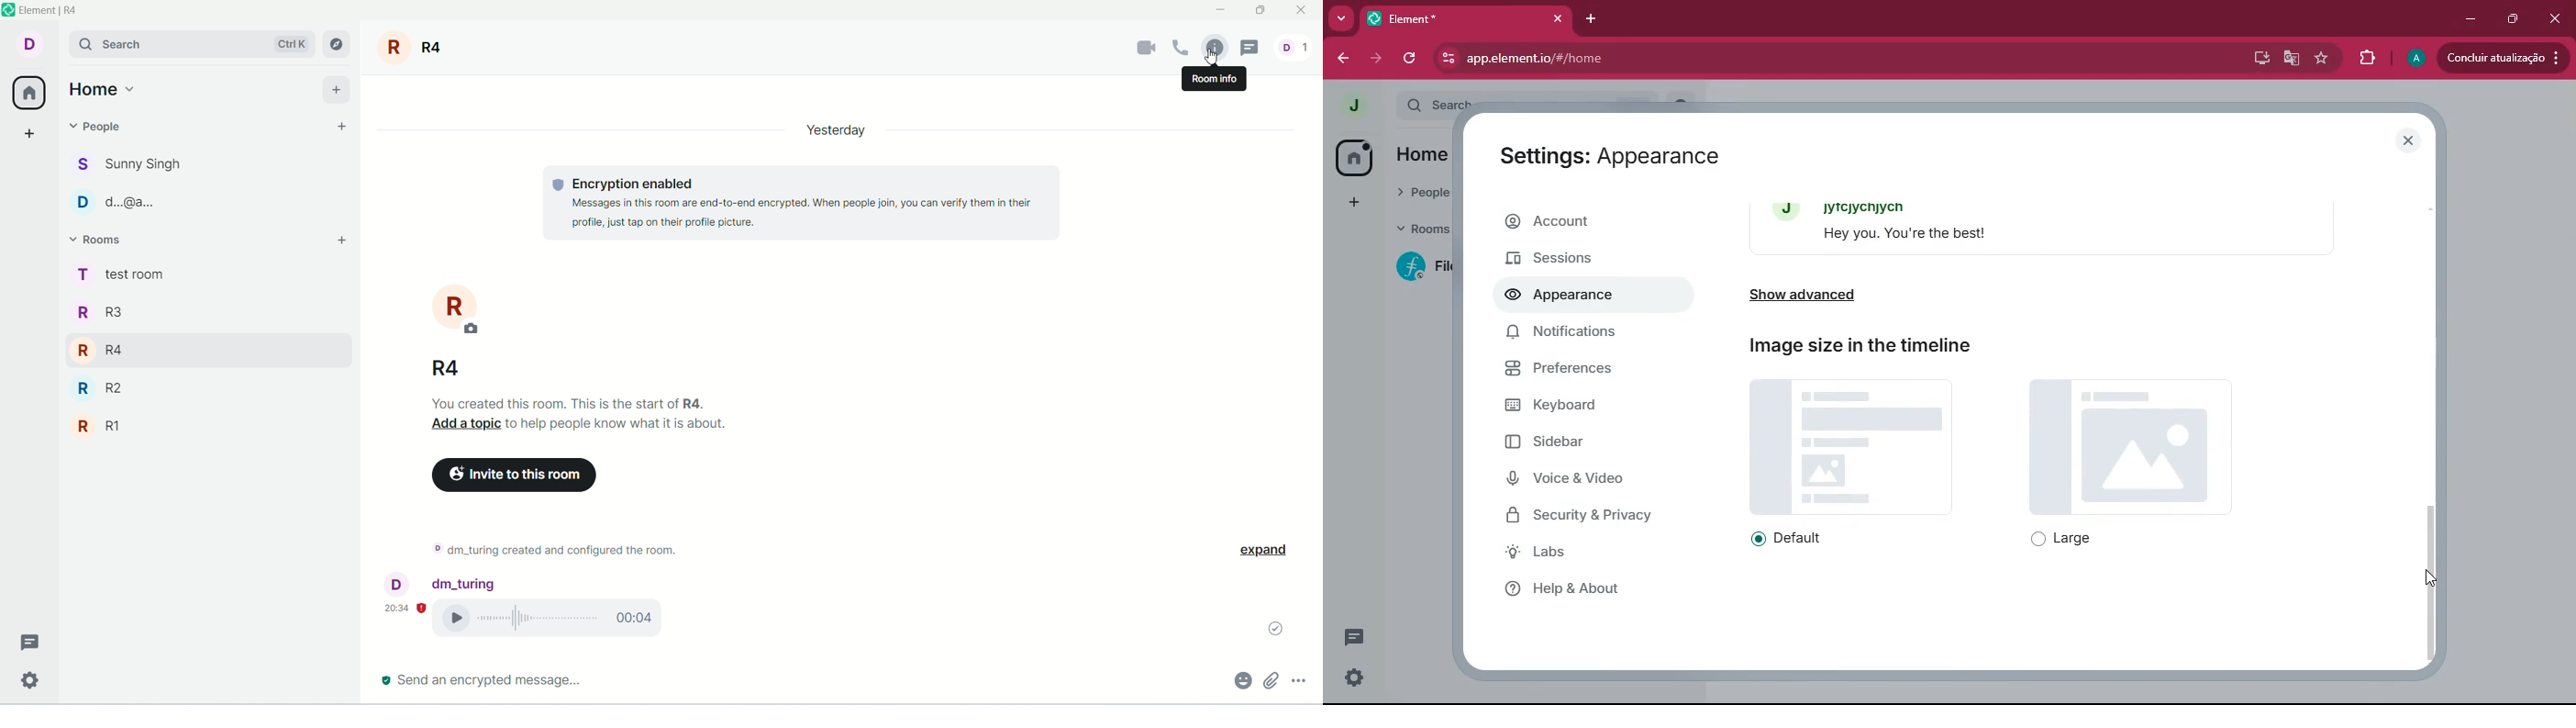 The width and height of the screenshot is (2576, 728). I want to click on close, so click(1304, 11).